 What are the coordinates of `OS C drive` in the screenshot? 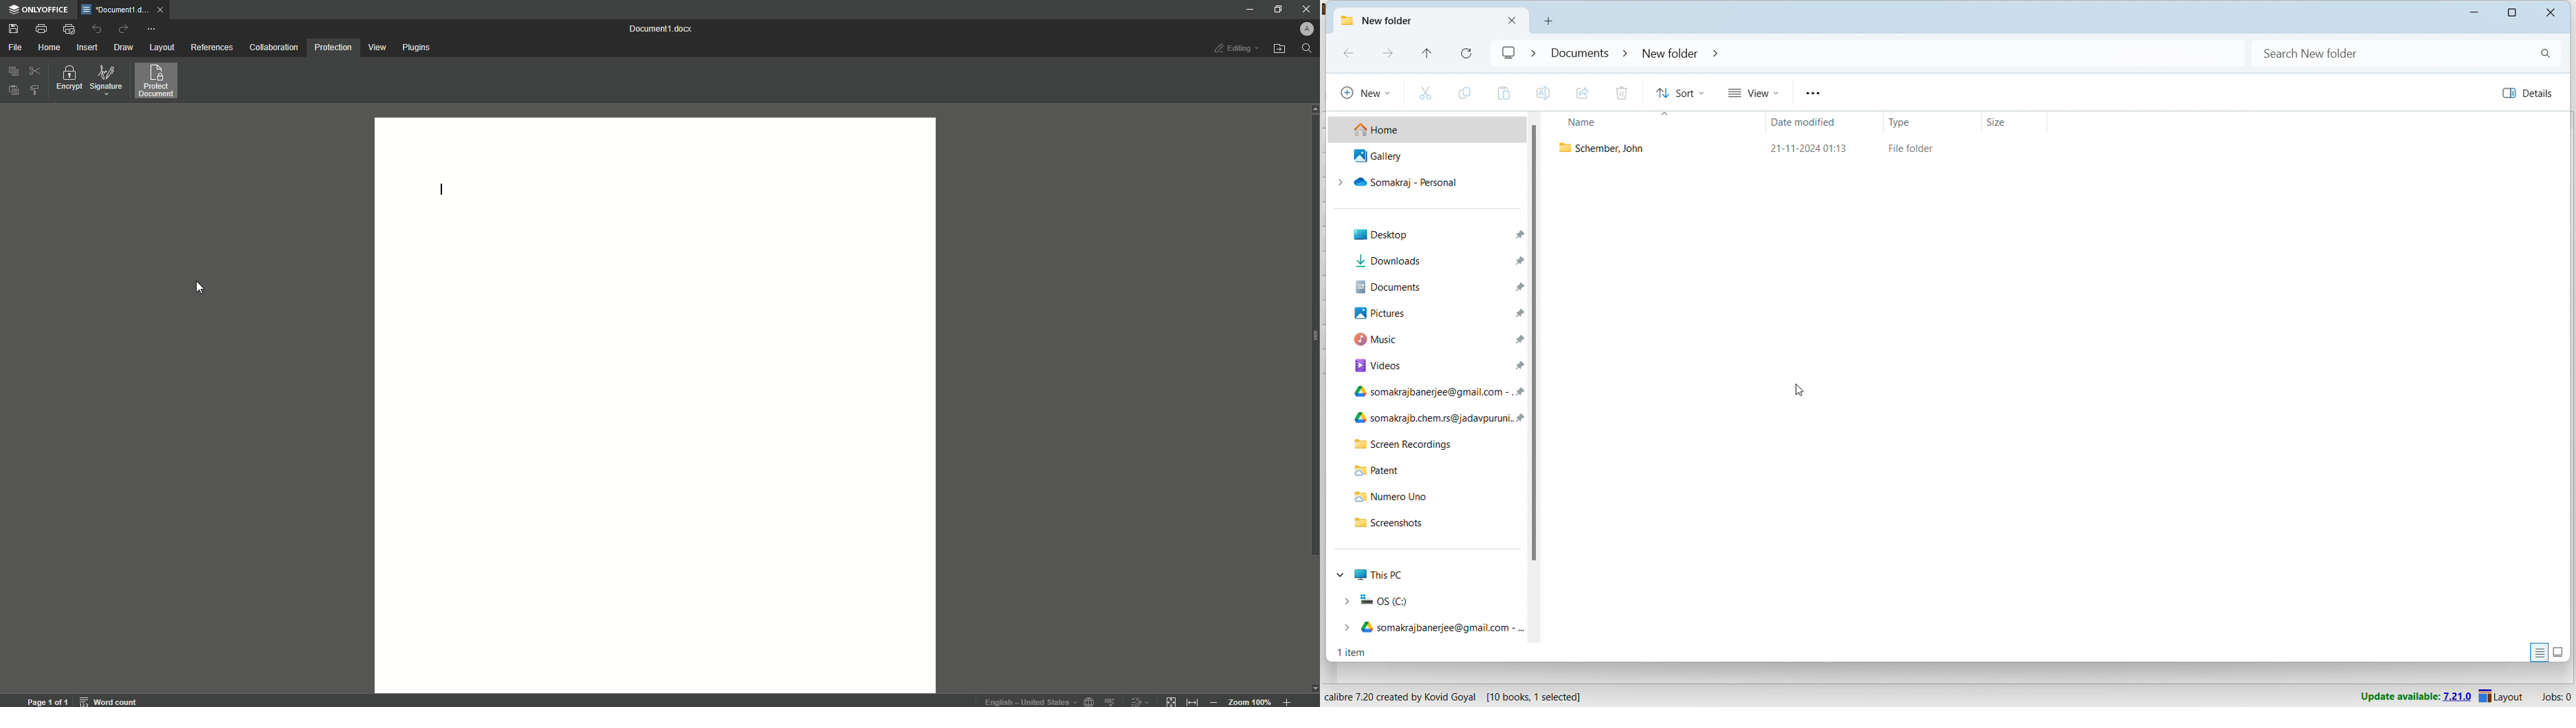 It's located at (1380, 600).